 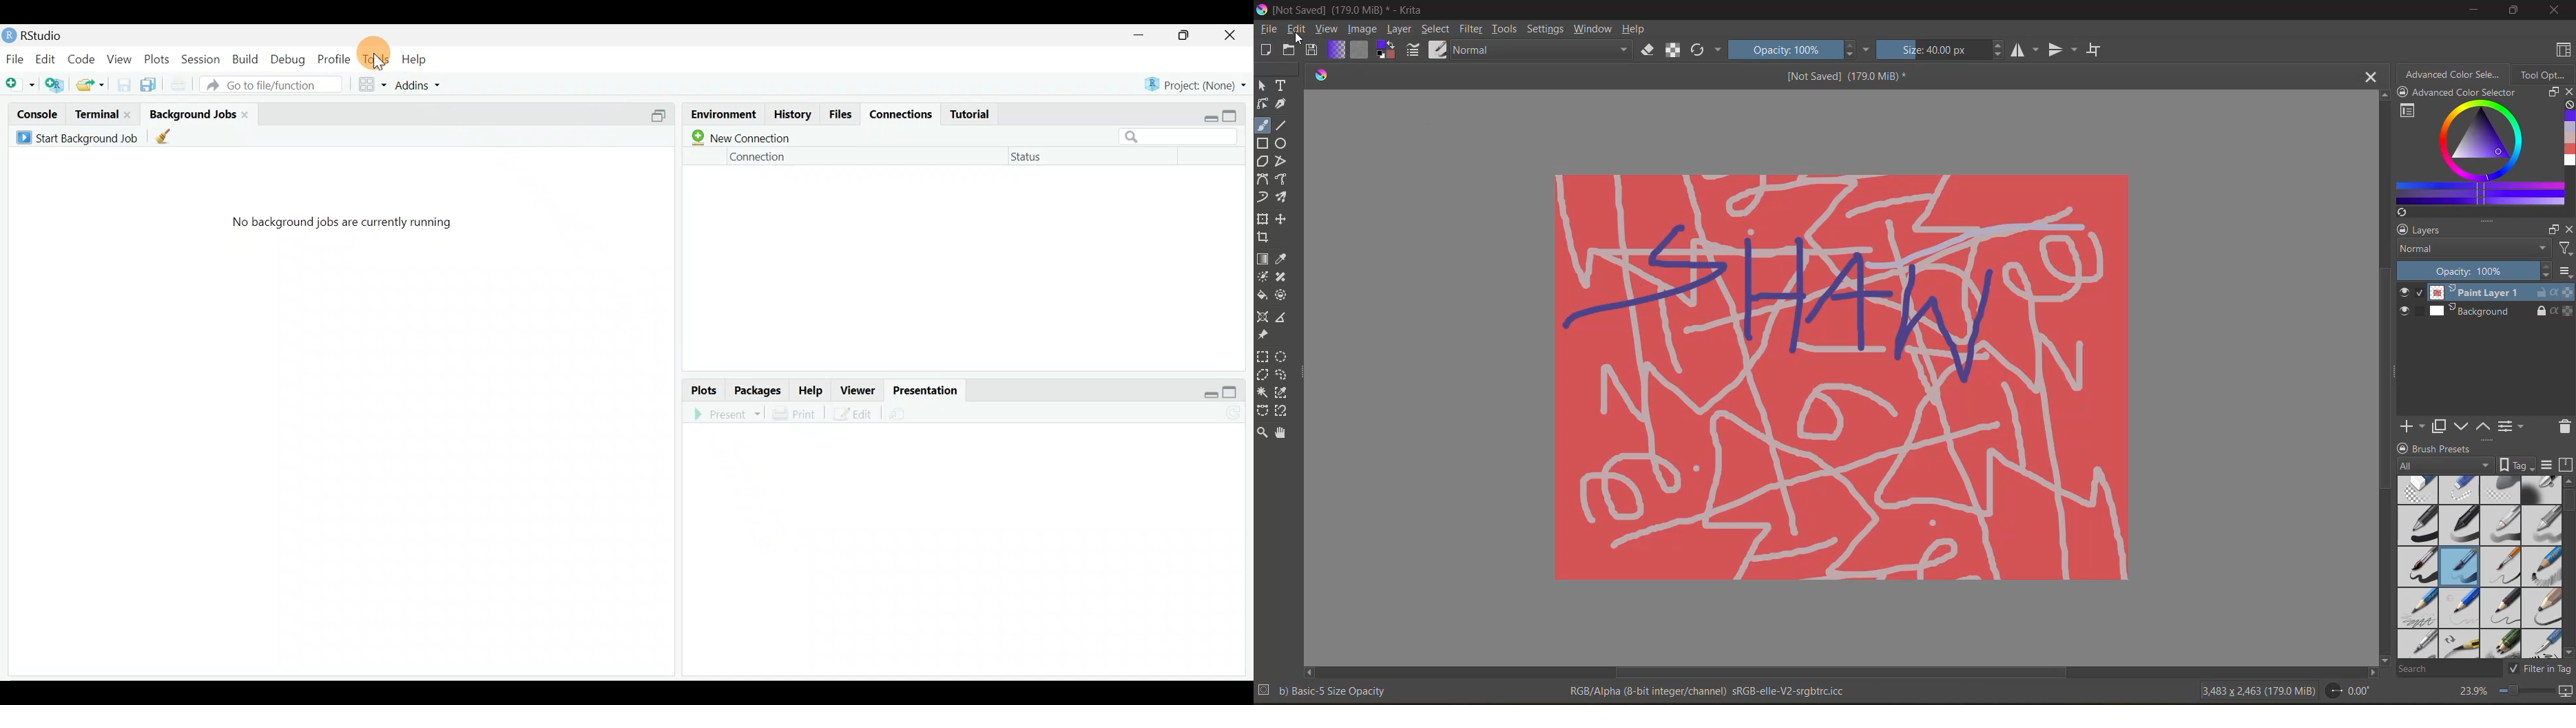 I want to click on Connection, so click(x=756, y=157).